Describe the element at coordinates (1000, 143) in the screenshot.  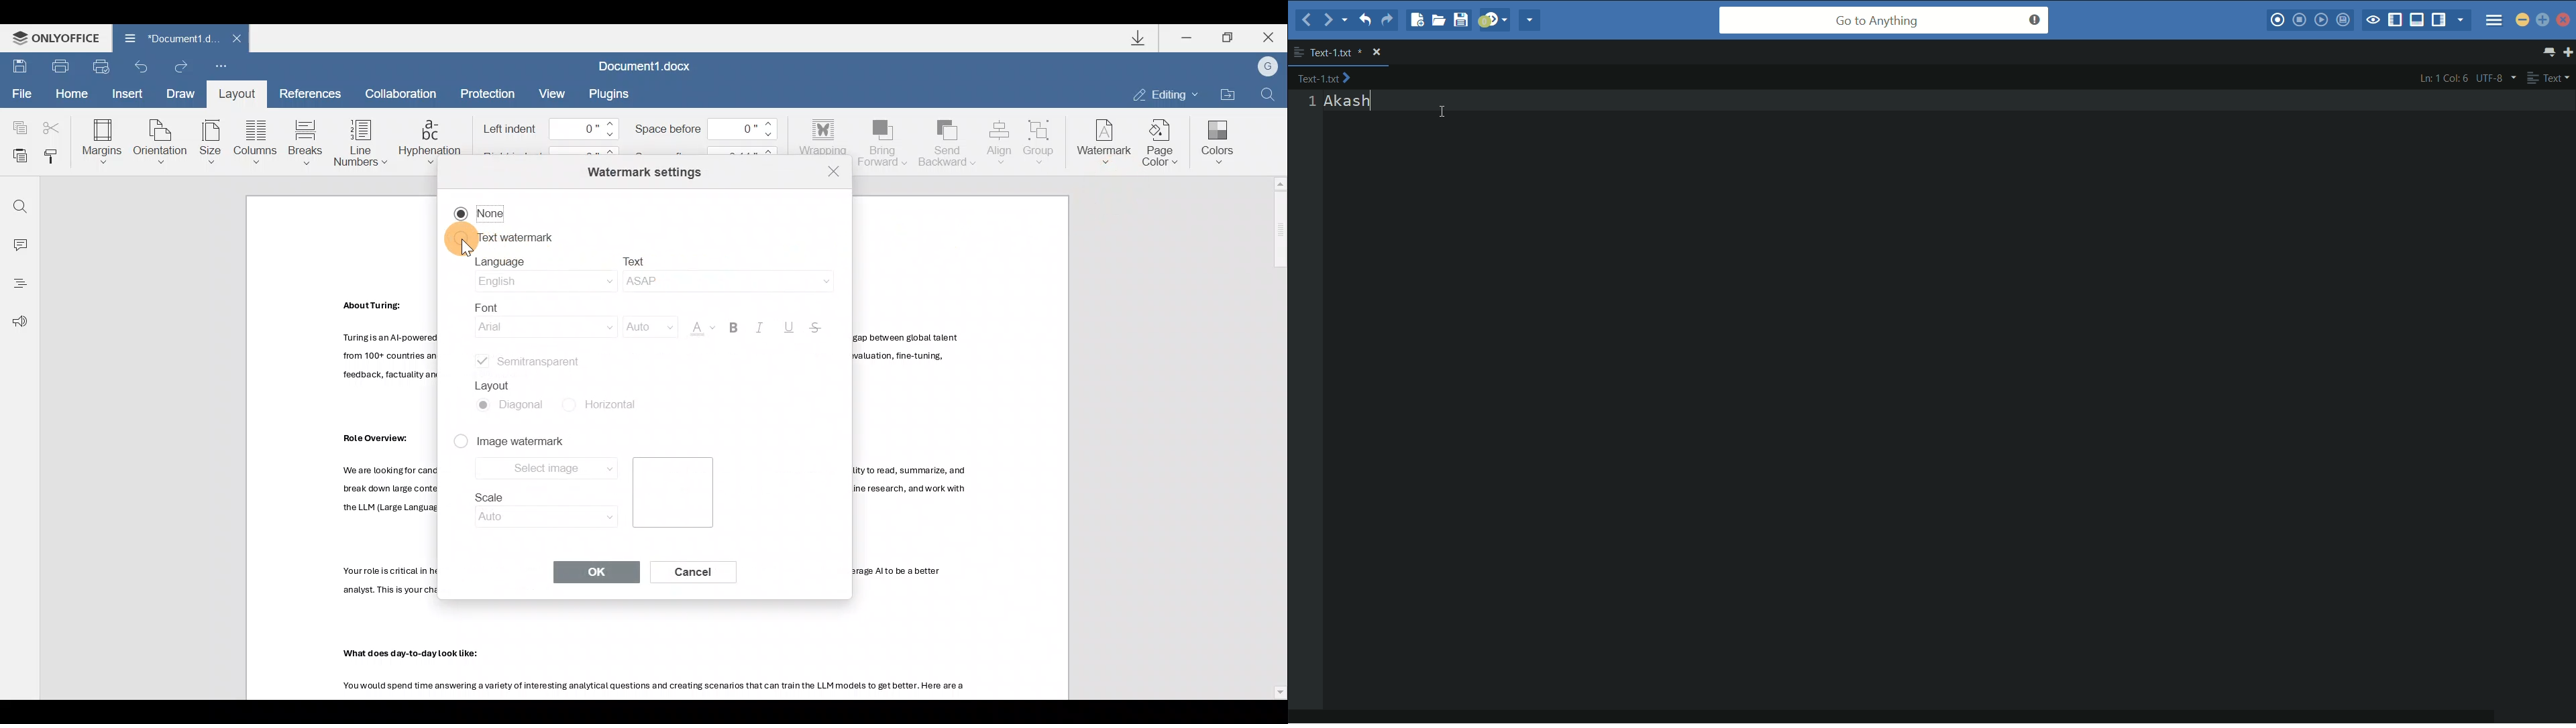
I see `Align` at that location.